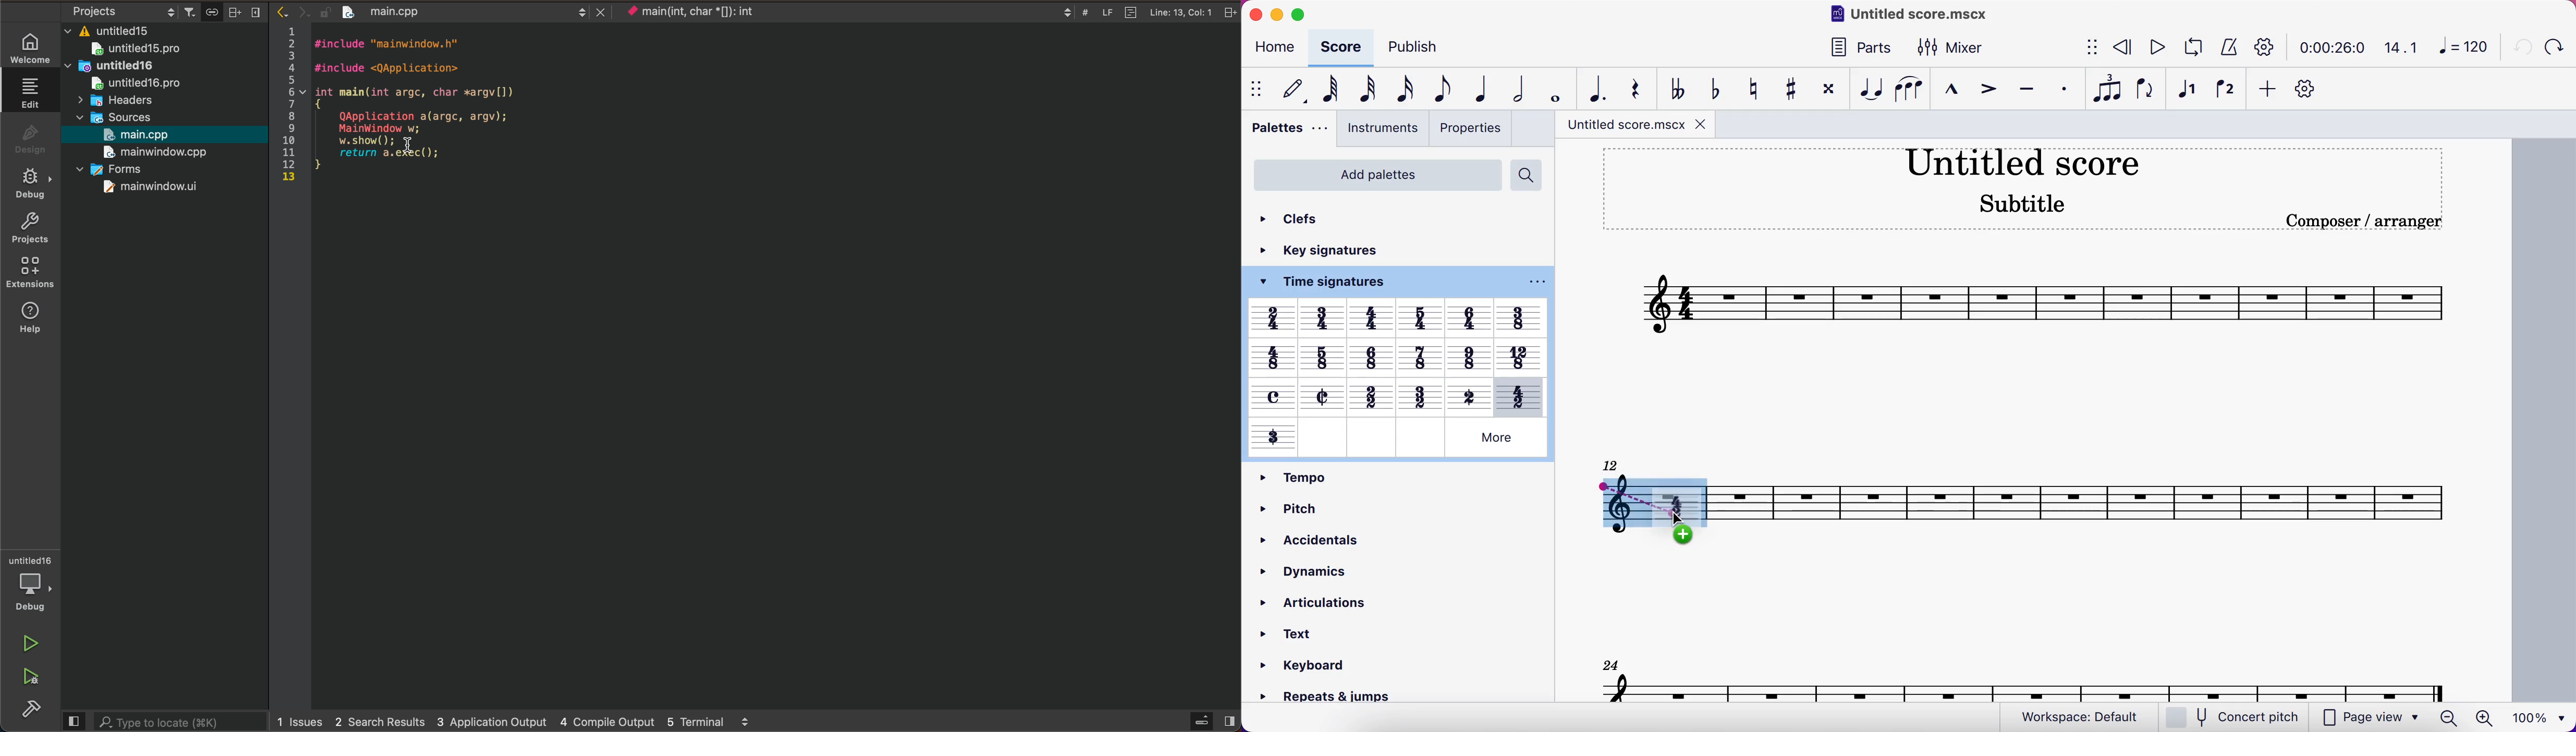 This screenshot has height=756, width=2576. I want to click on , so click(1274, 437).